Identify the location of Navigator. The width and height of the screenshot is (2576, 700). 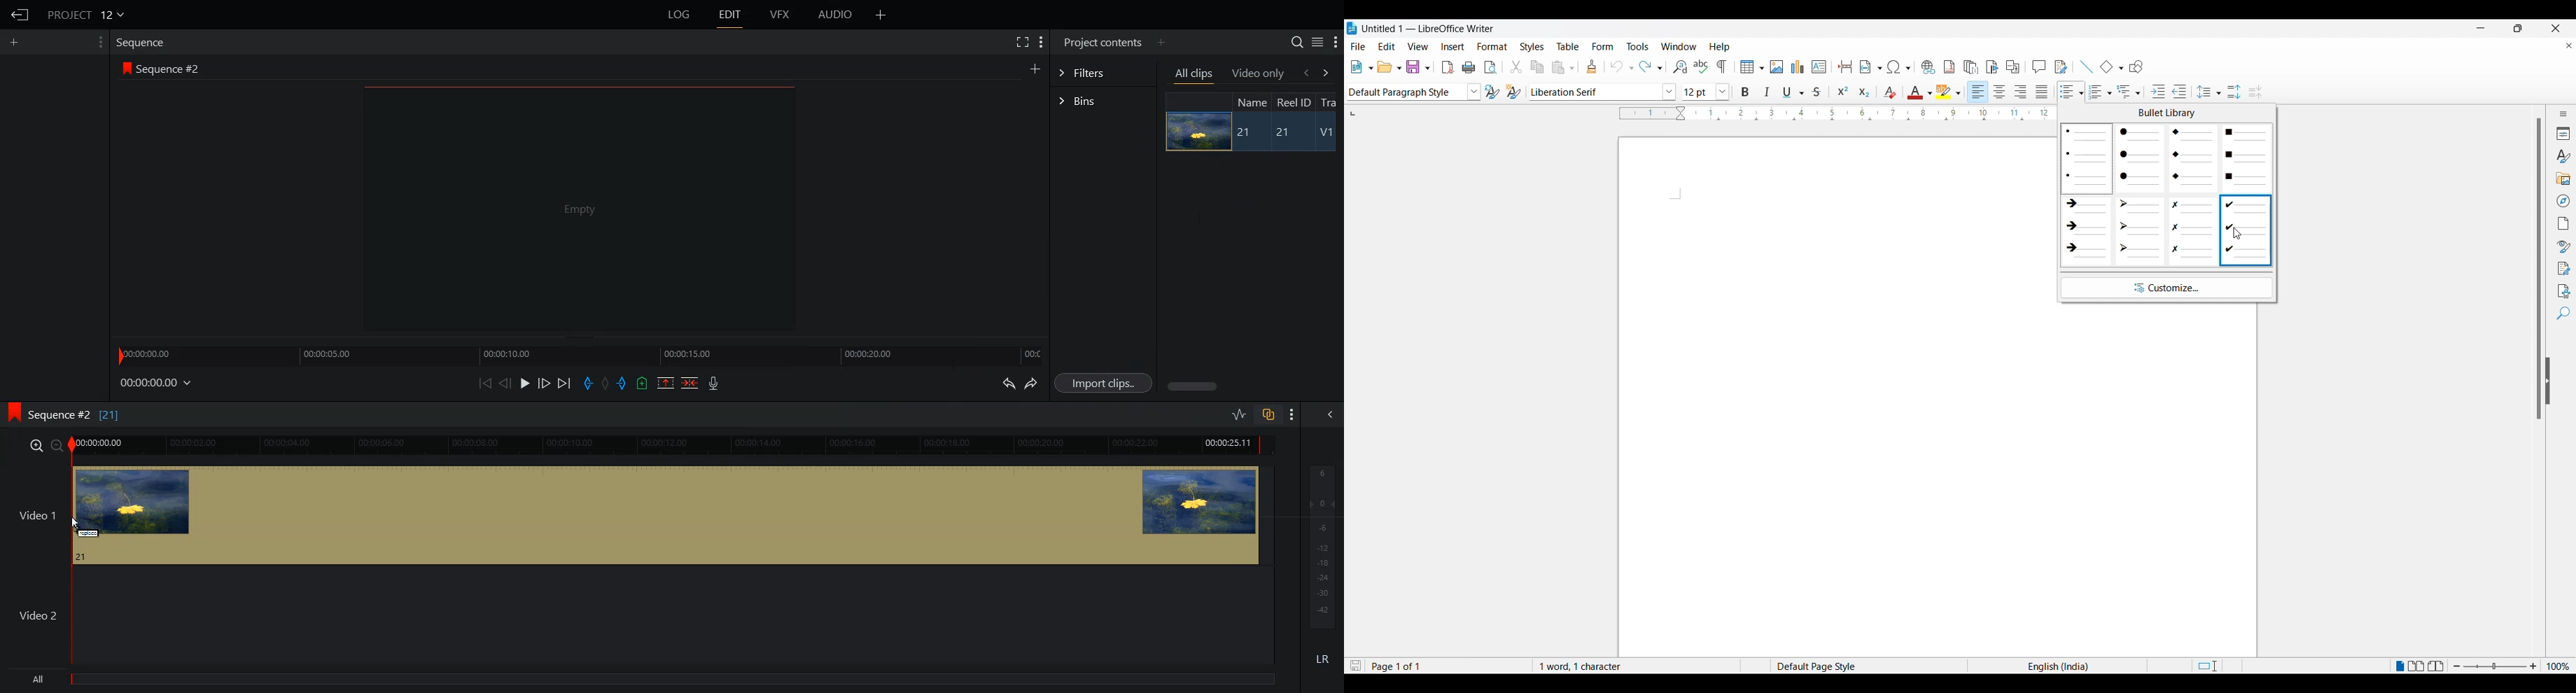
(2561, 200).